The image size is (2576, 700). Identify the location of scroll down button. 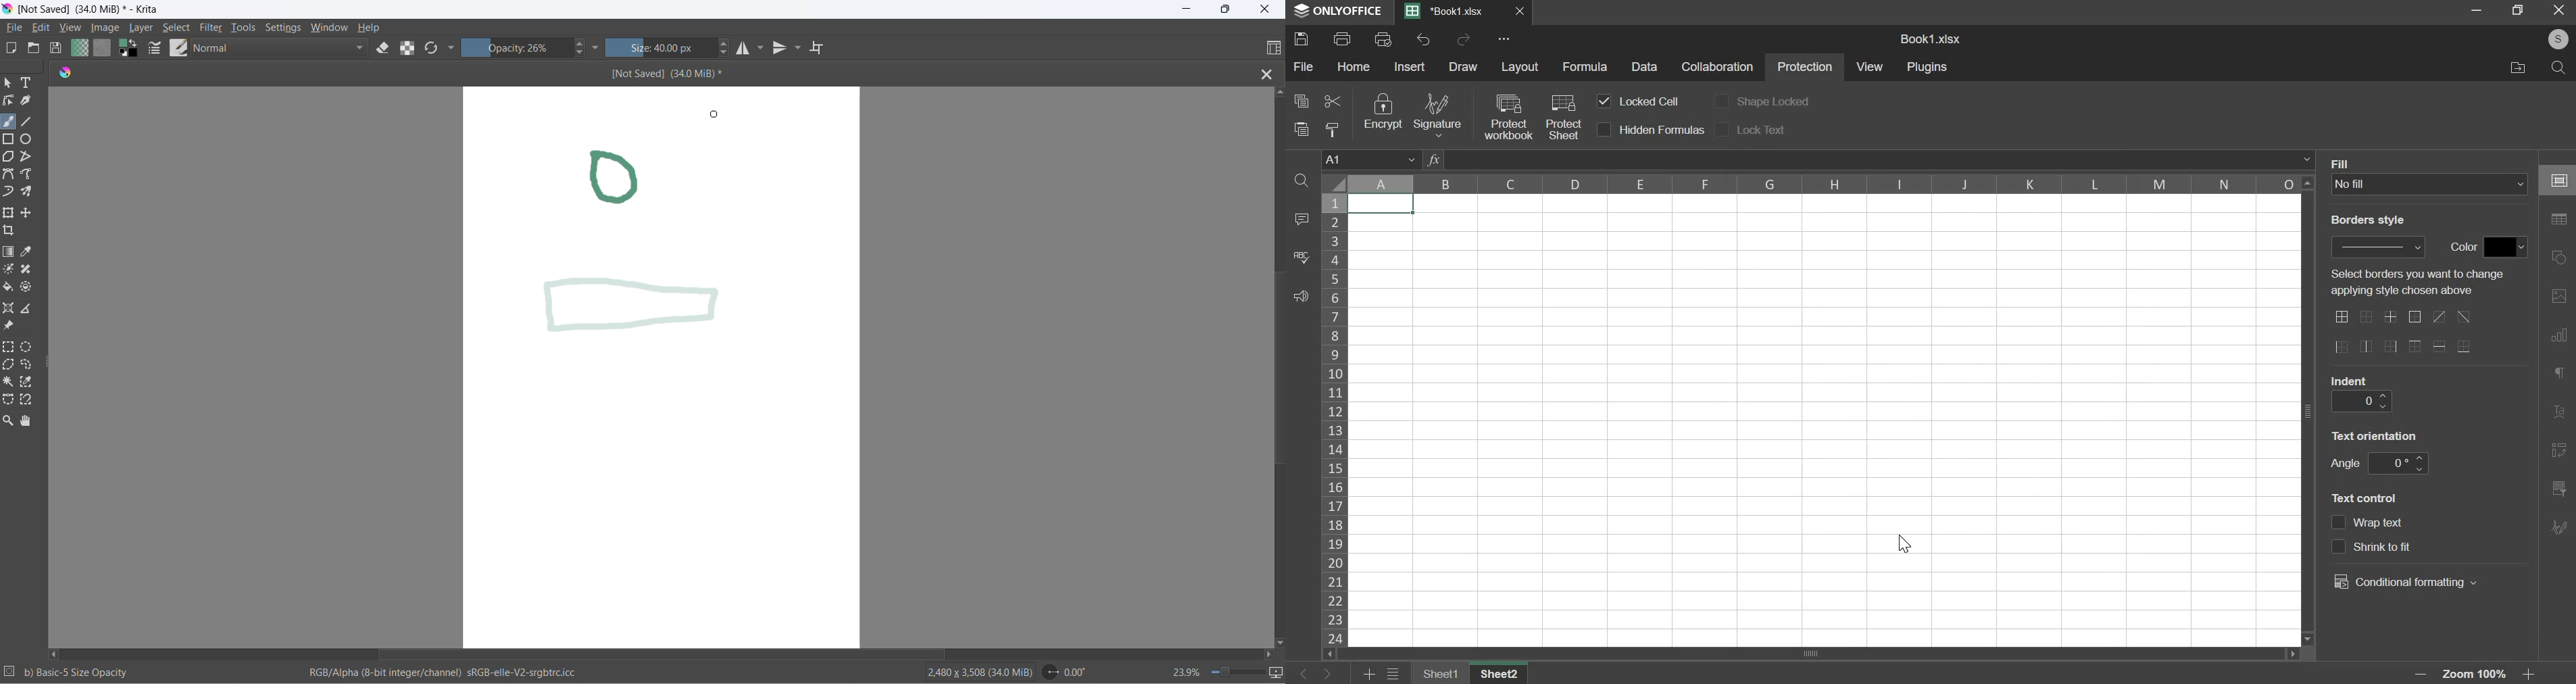
(1278, 642).